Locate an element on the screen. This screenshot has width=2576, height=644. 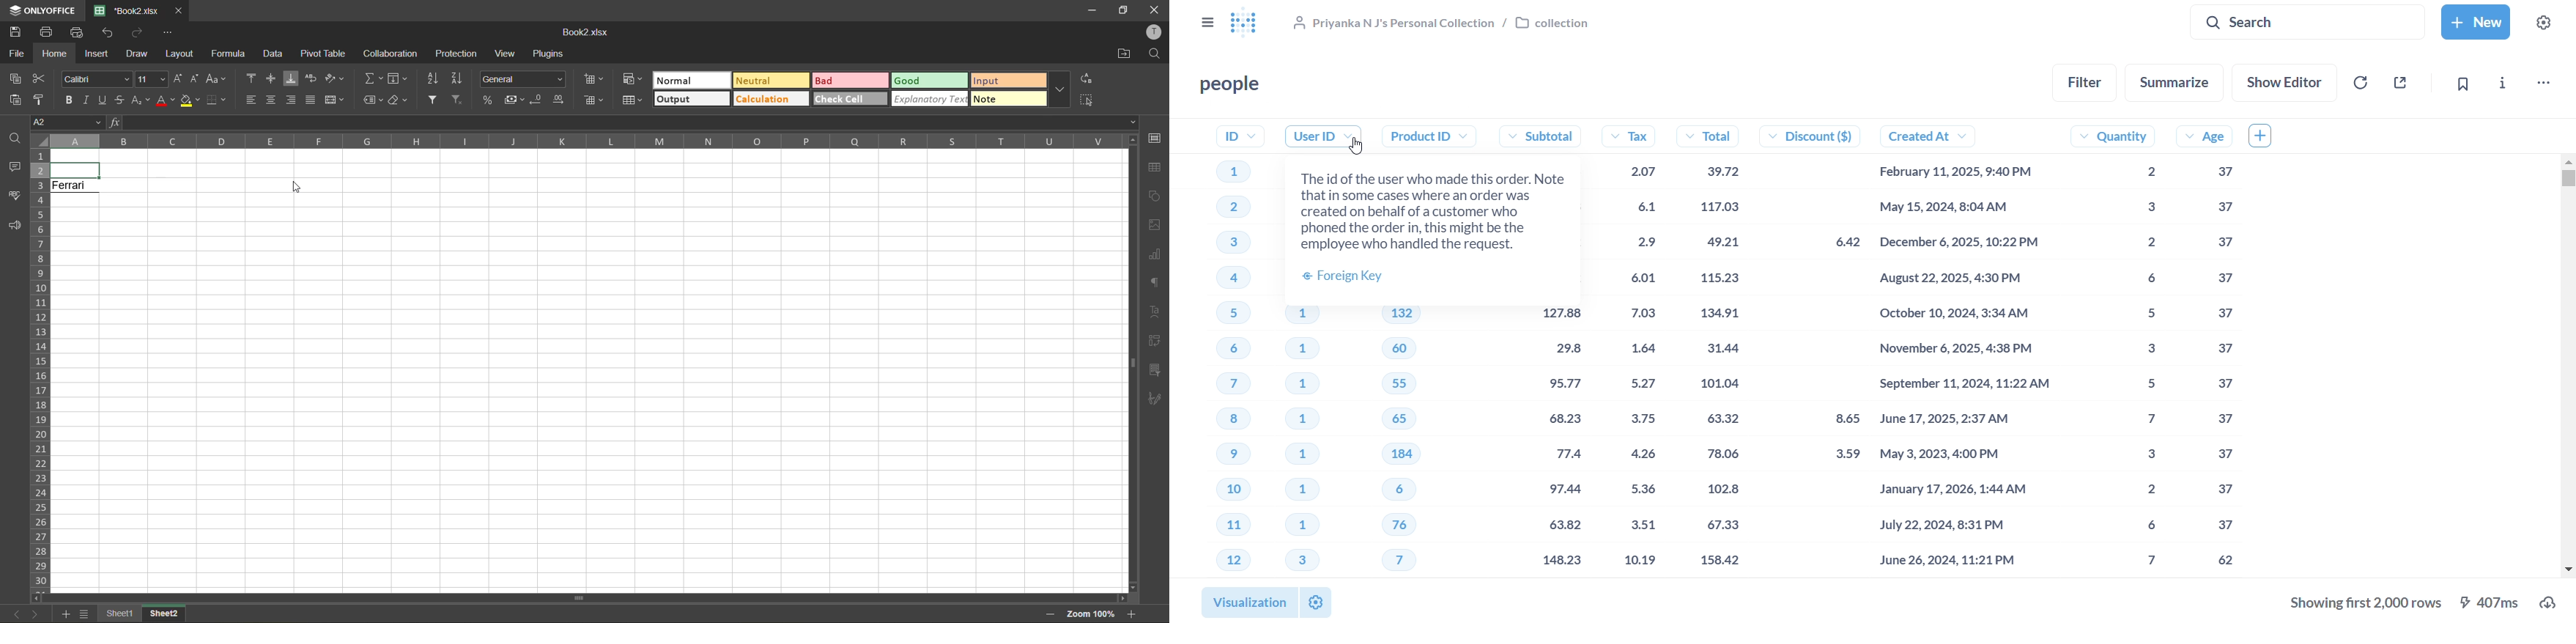
italic is located at coordinates (88, 100).